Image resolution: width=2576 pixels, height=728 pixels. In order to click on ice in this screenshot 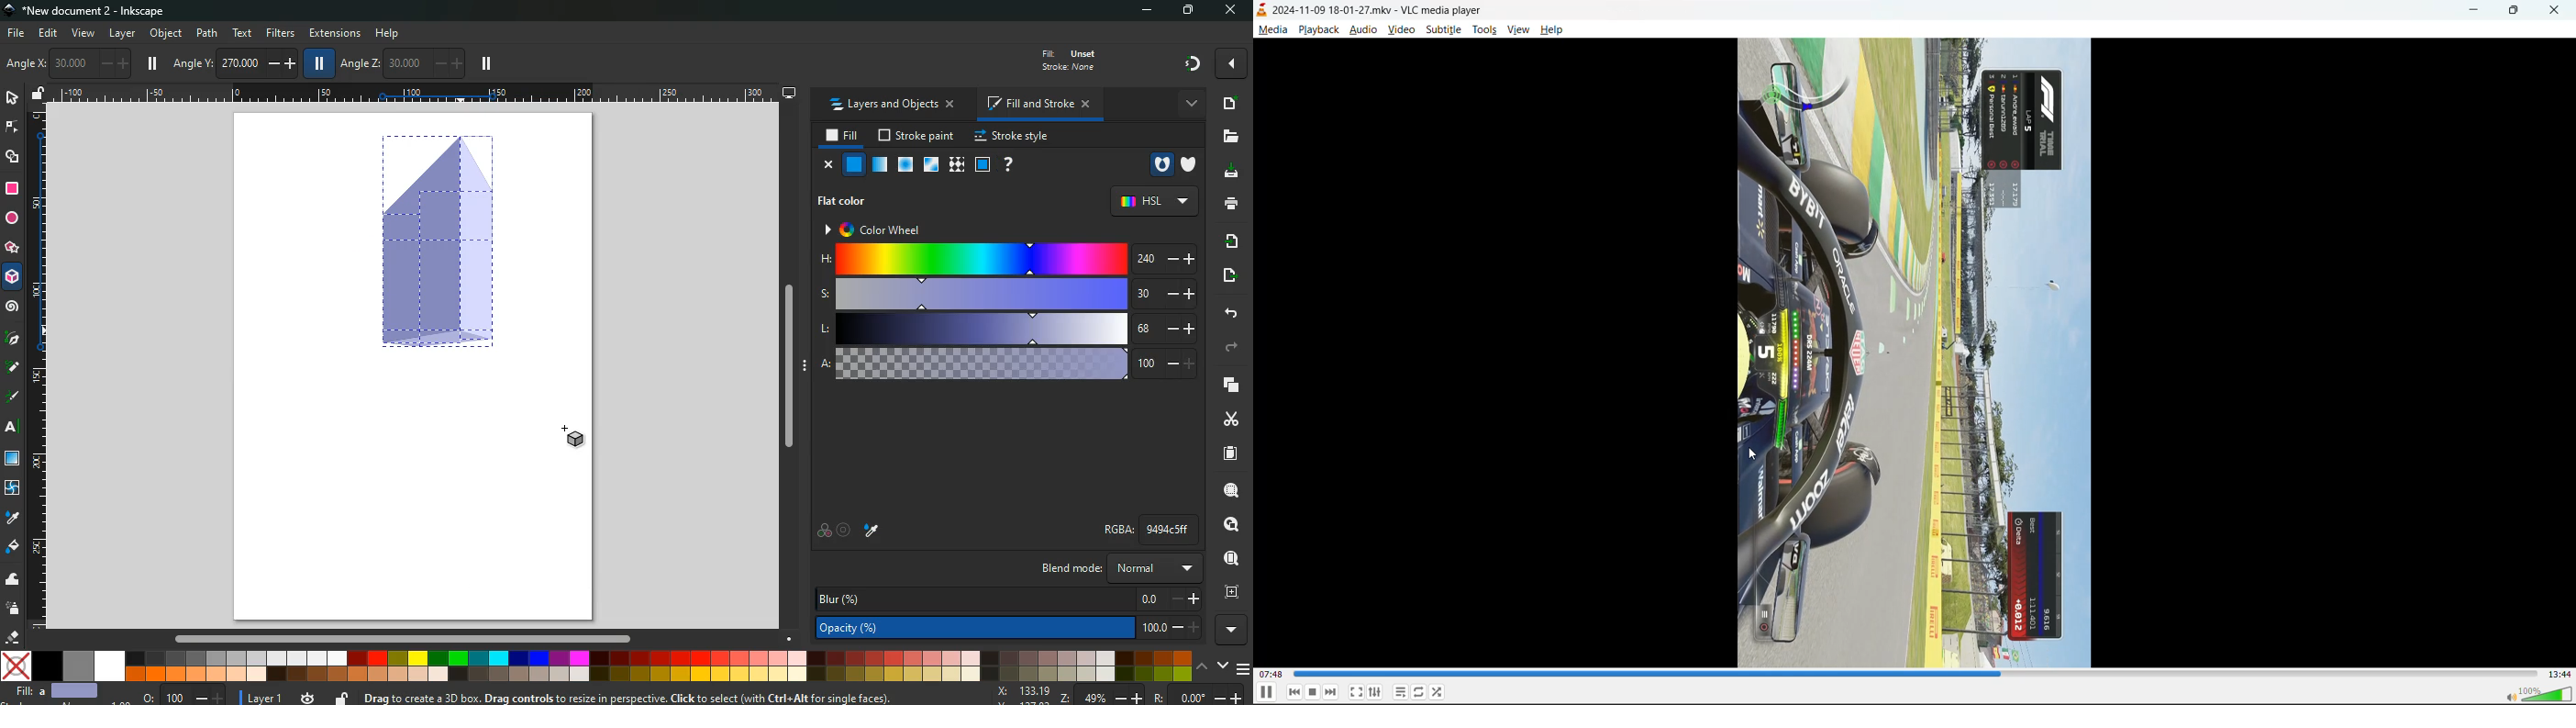, I will do `click(904, 166)`.